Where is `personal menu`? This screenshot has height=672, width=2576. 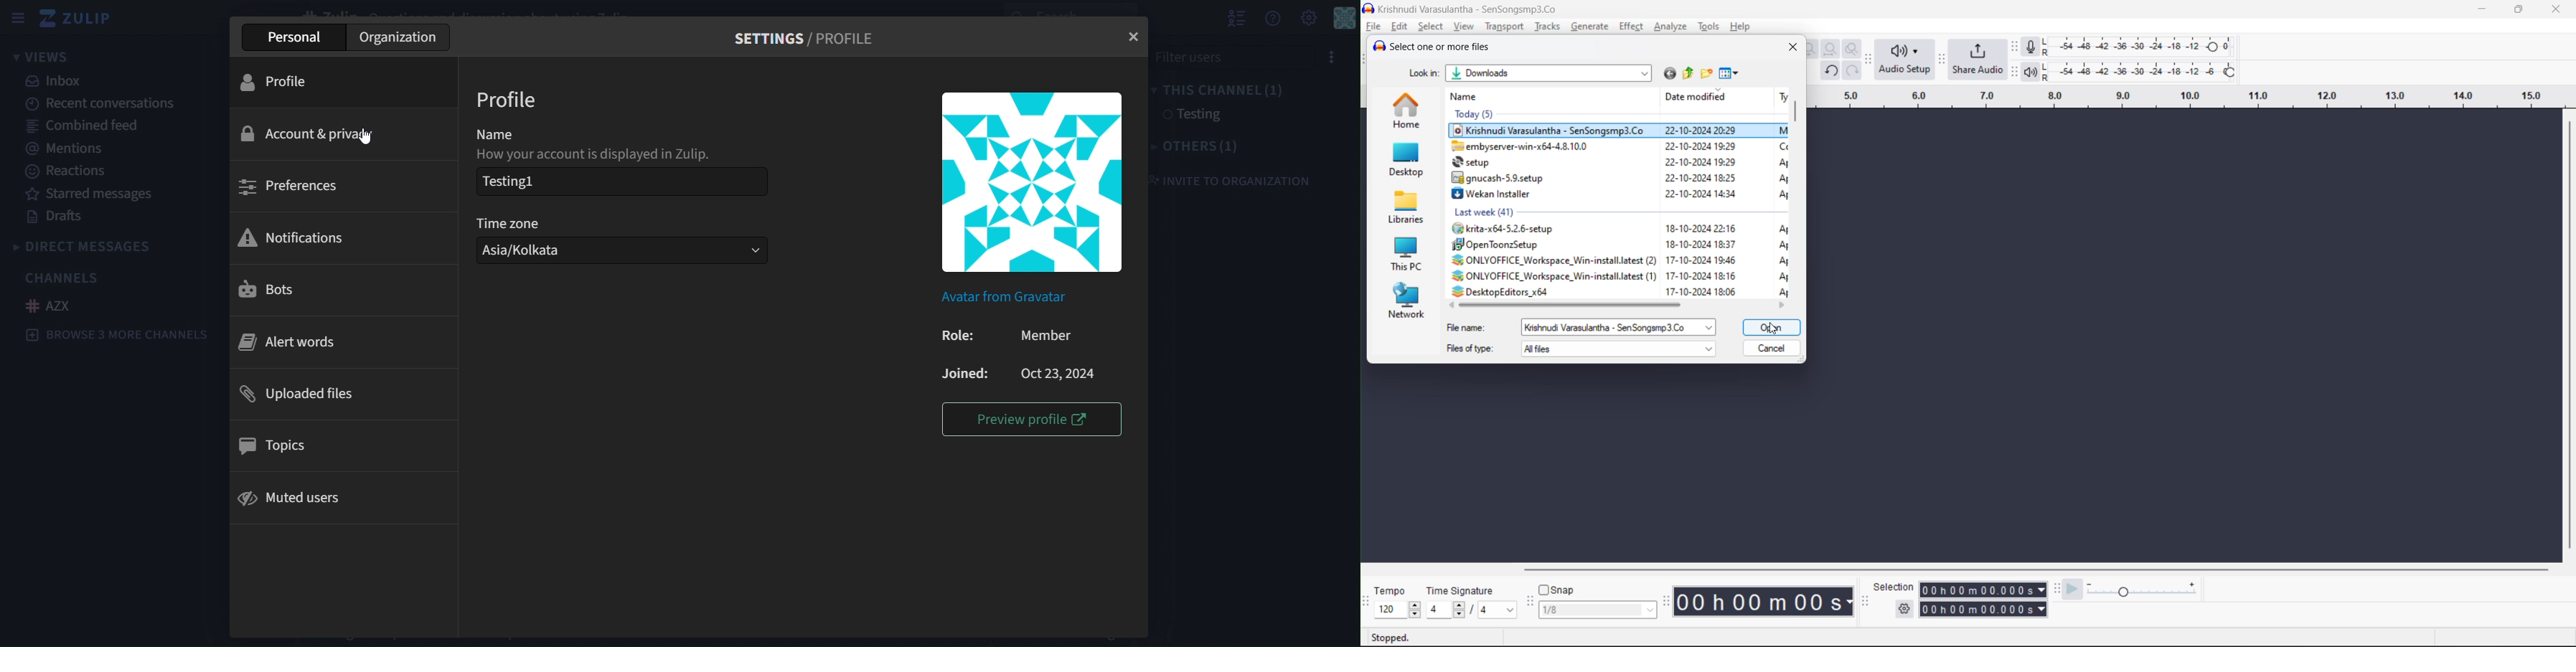 personal menu is located at coordinates (1343, 19).